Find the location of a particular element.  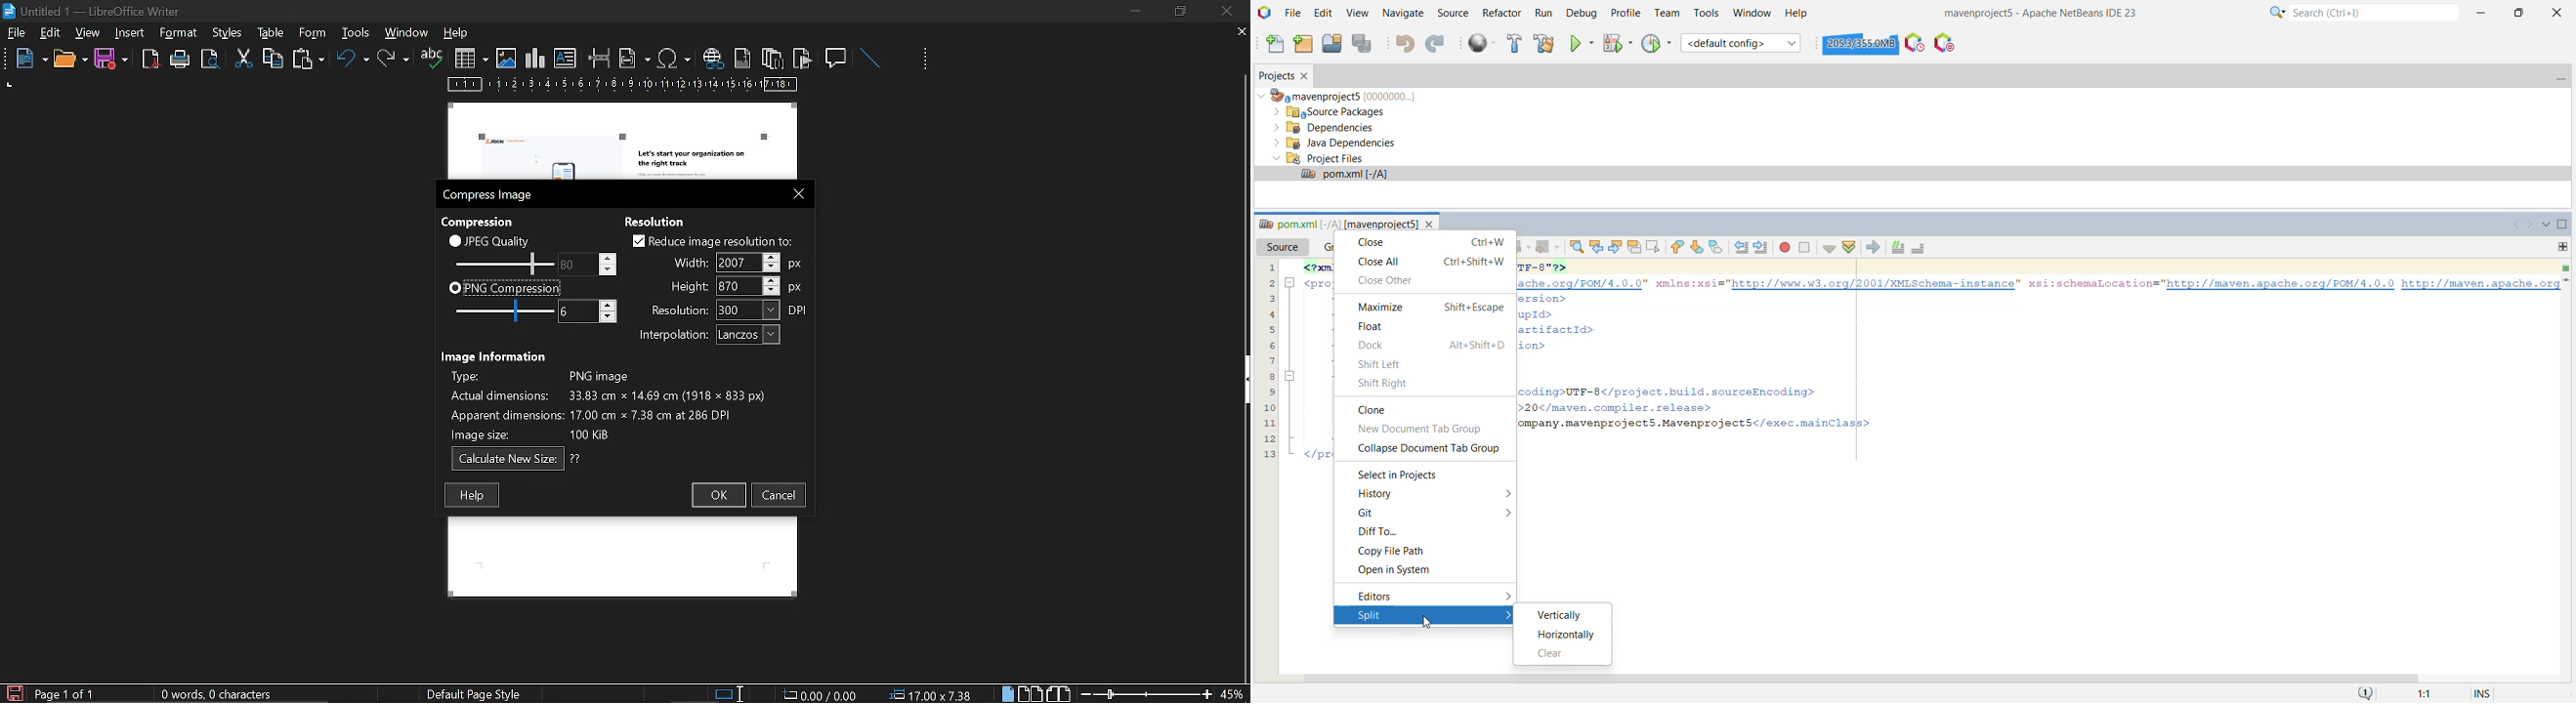

calculate new size is located at coordinates (517, 459).